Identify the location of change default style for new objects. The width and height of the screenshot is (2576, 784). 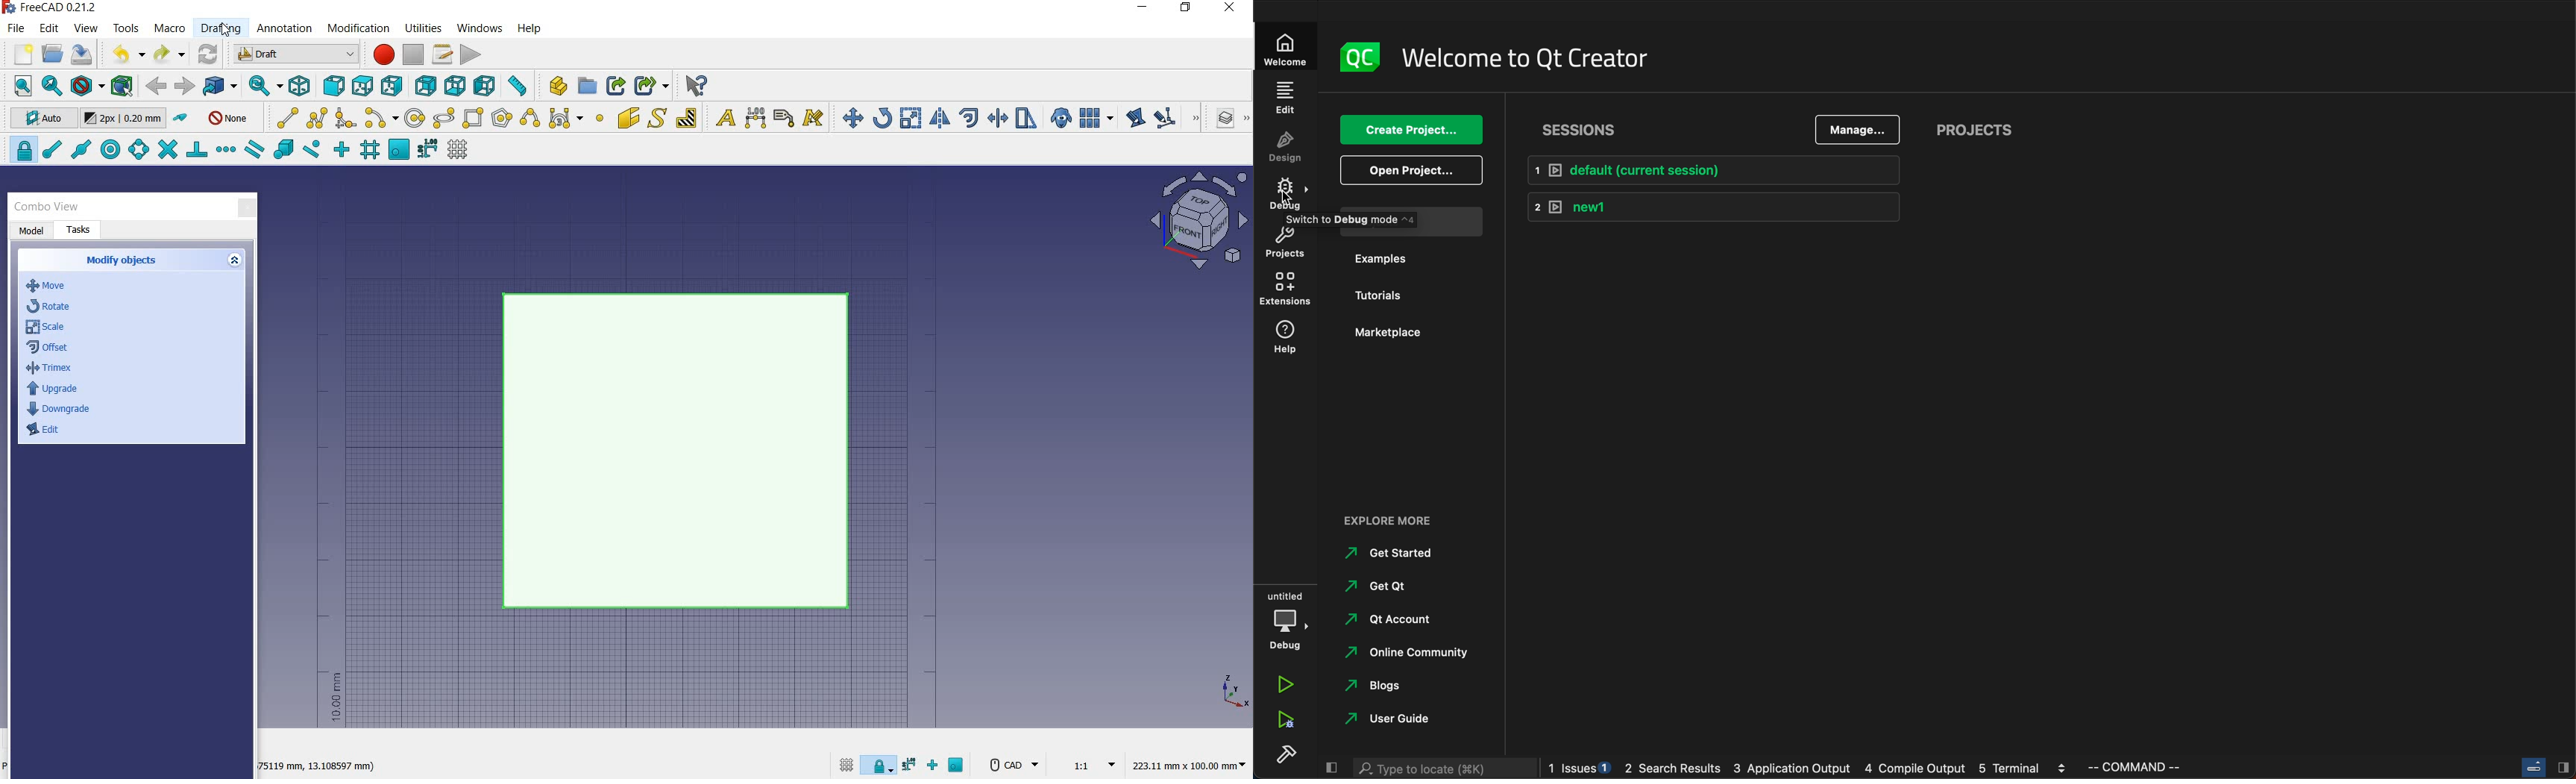
(125, 120).